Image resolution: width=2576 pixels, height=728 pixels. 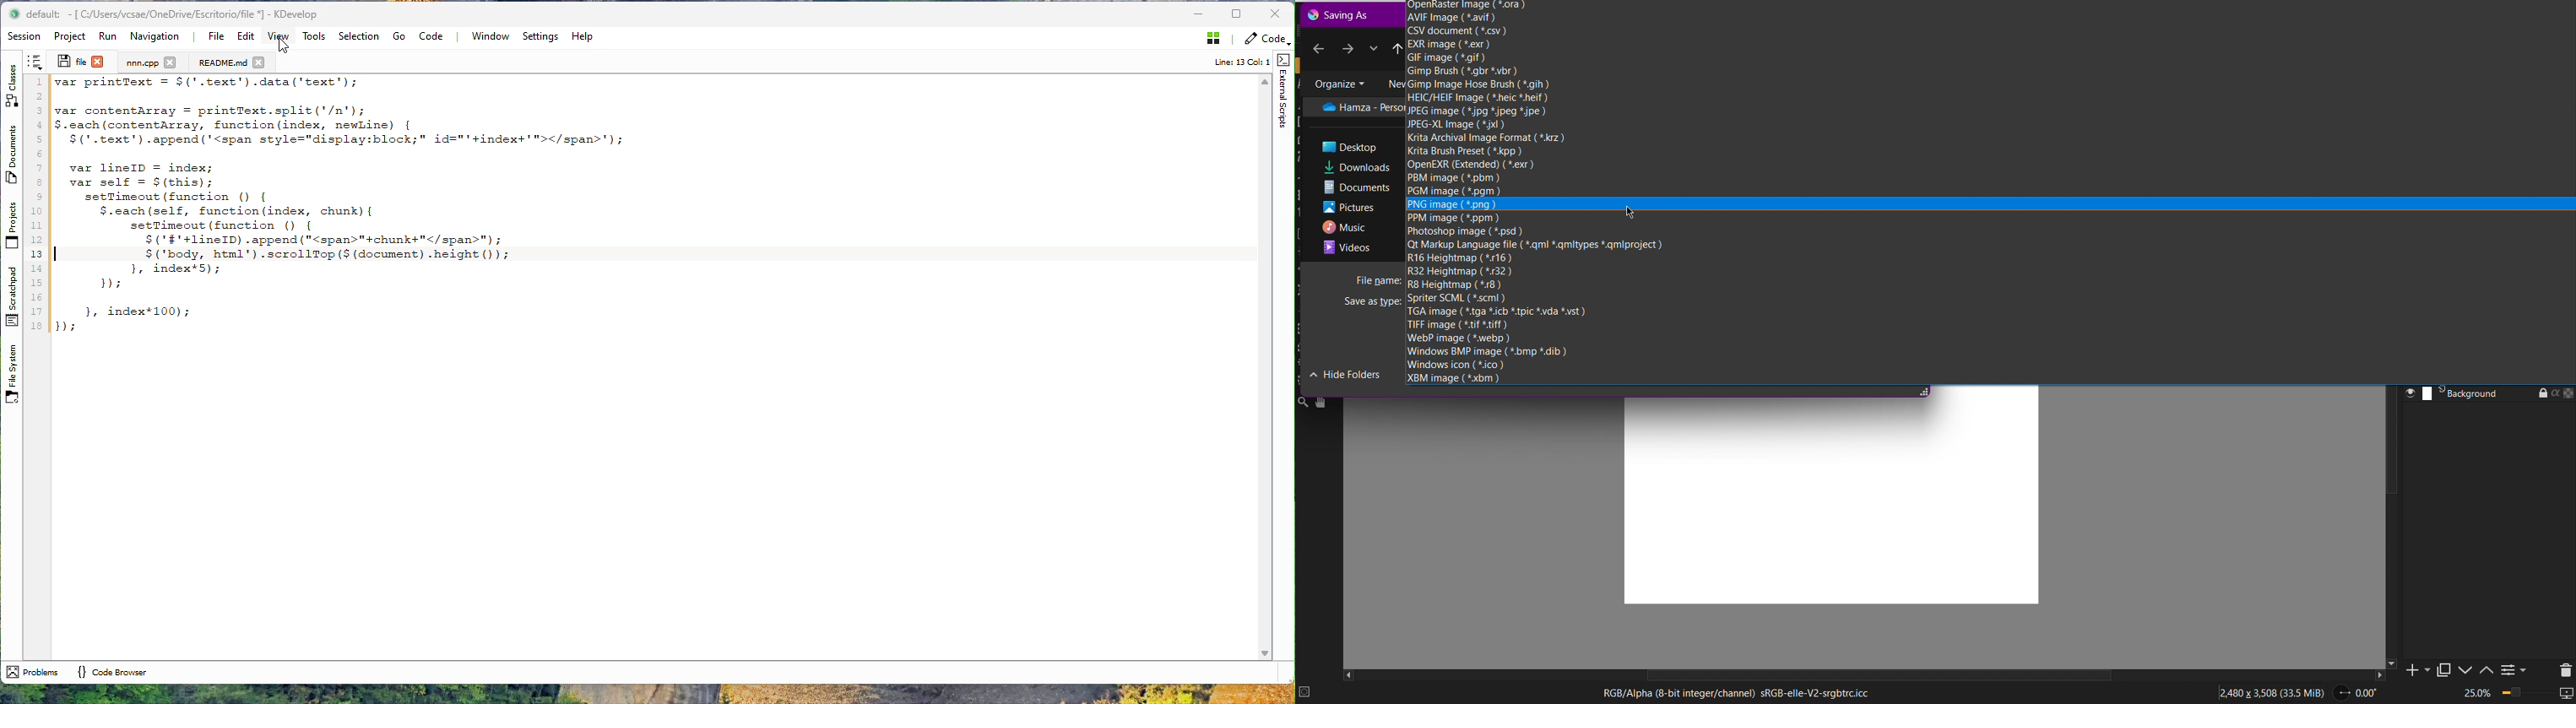 I want to click on RGB/Alpha (8-bit integer/channel) sRGB-elle-V2-srgbtrc.icc, so click(x=1735, y=693).